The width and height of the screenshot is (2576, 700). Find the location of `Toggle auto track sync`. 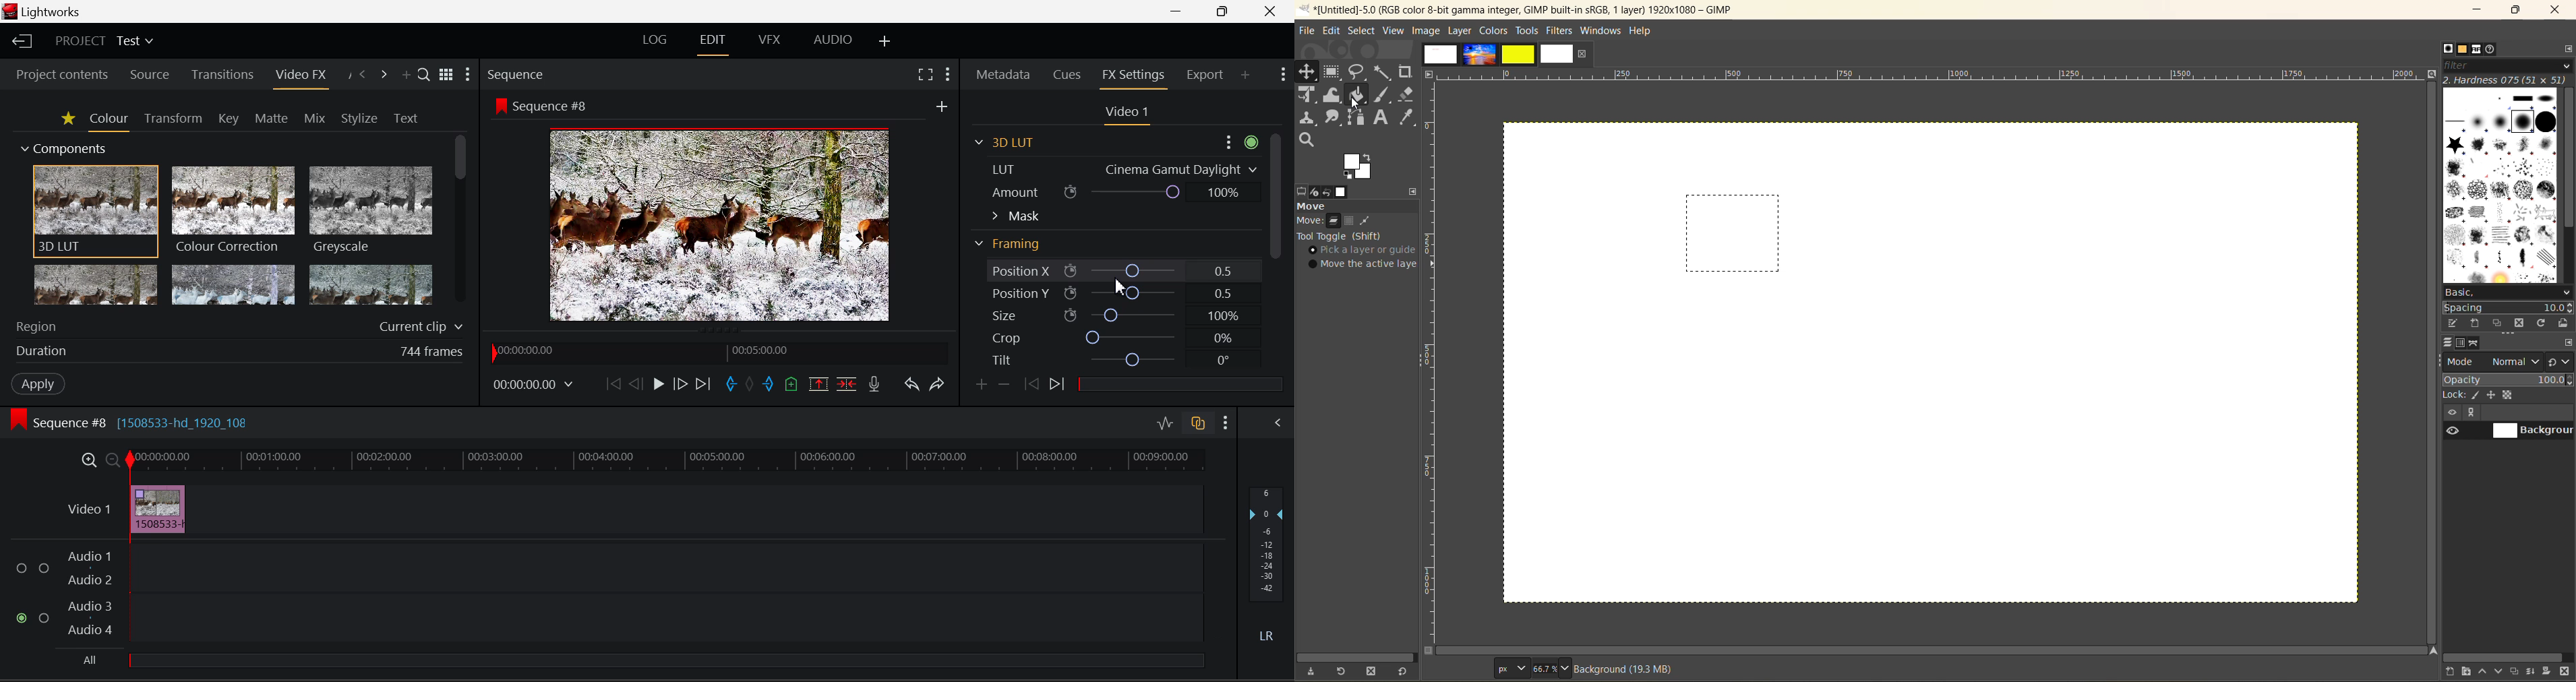

Toggle auto track sync is located at coordinates (1198, 423).